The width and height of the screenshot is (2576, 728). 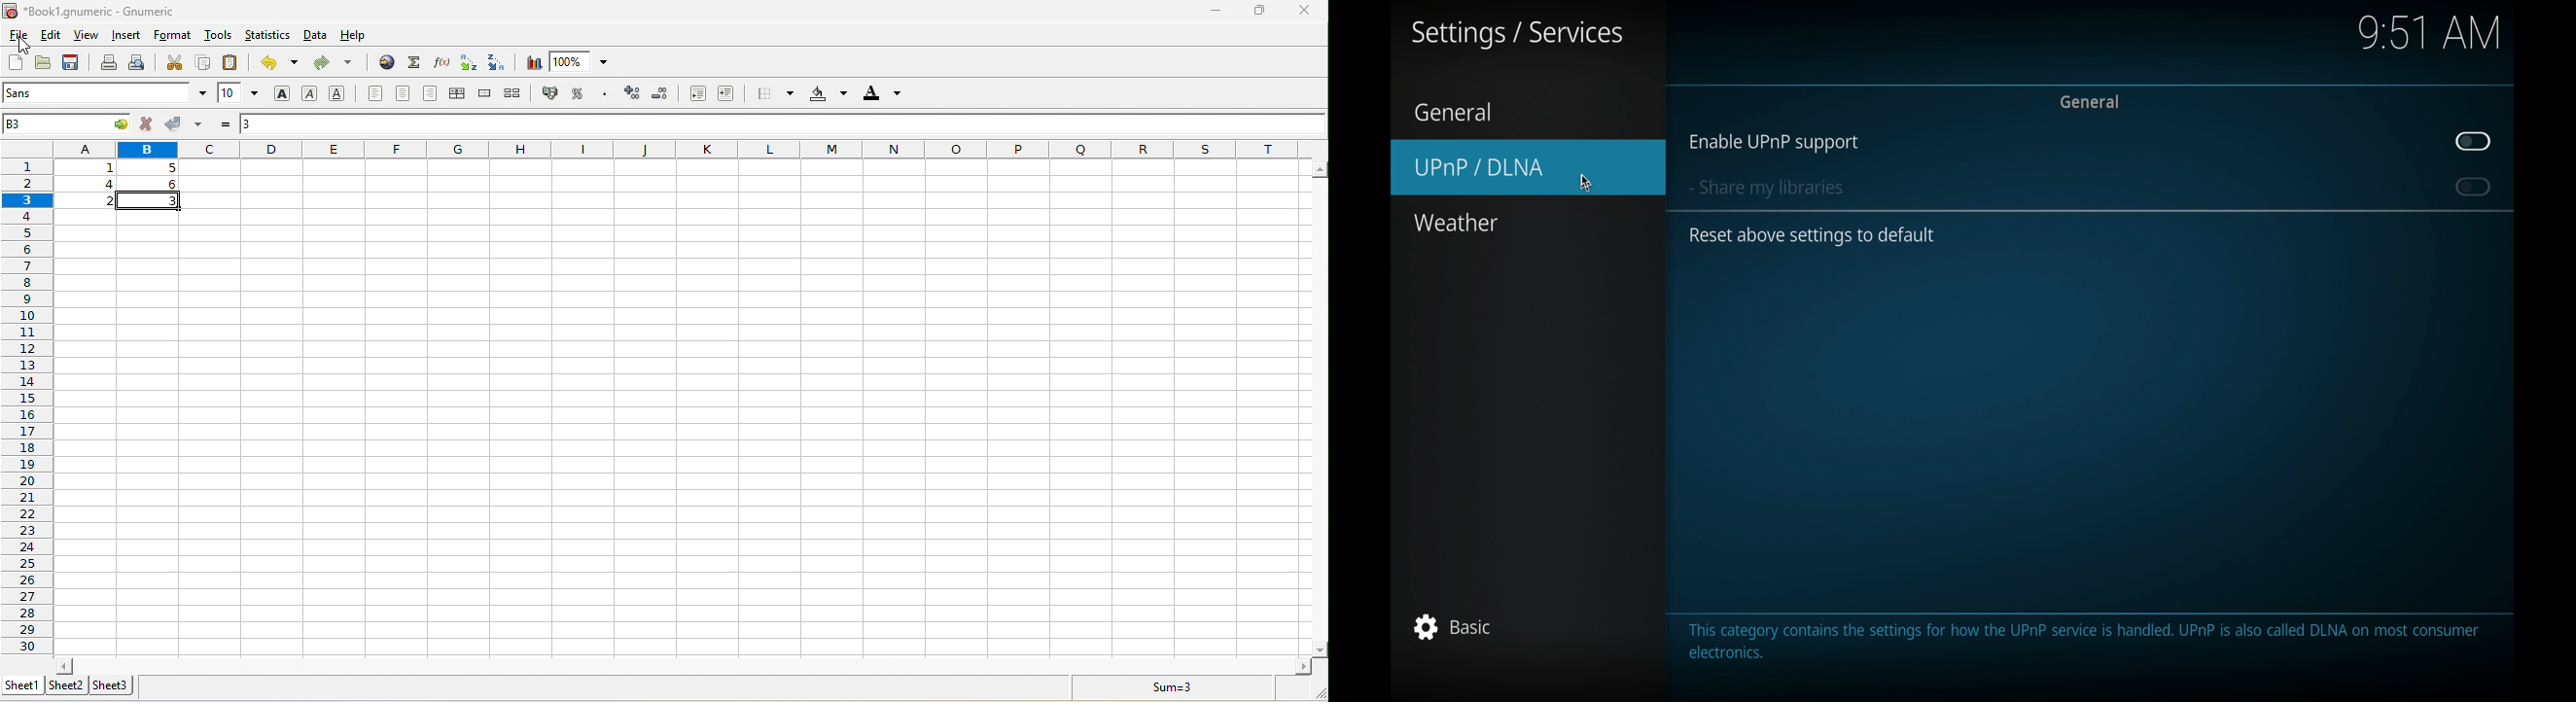 I want to click on sheet 3, so click(x=114, y=684).